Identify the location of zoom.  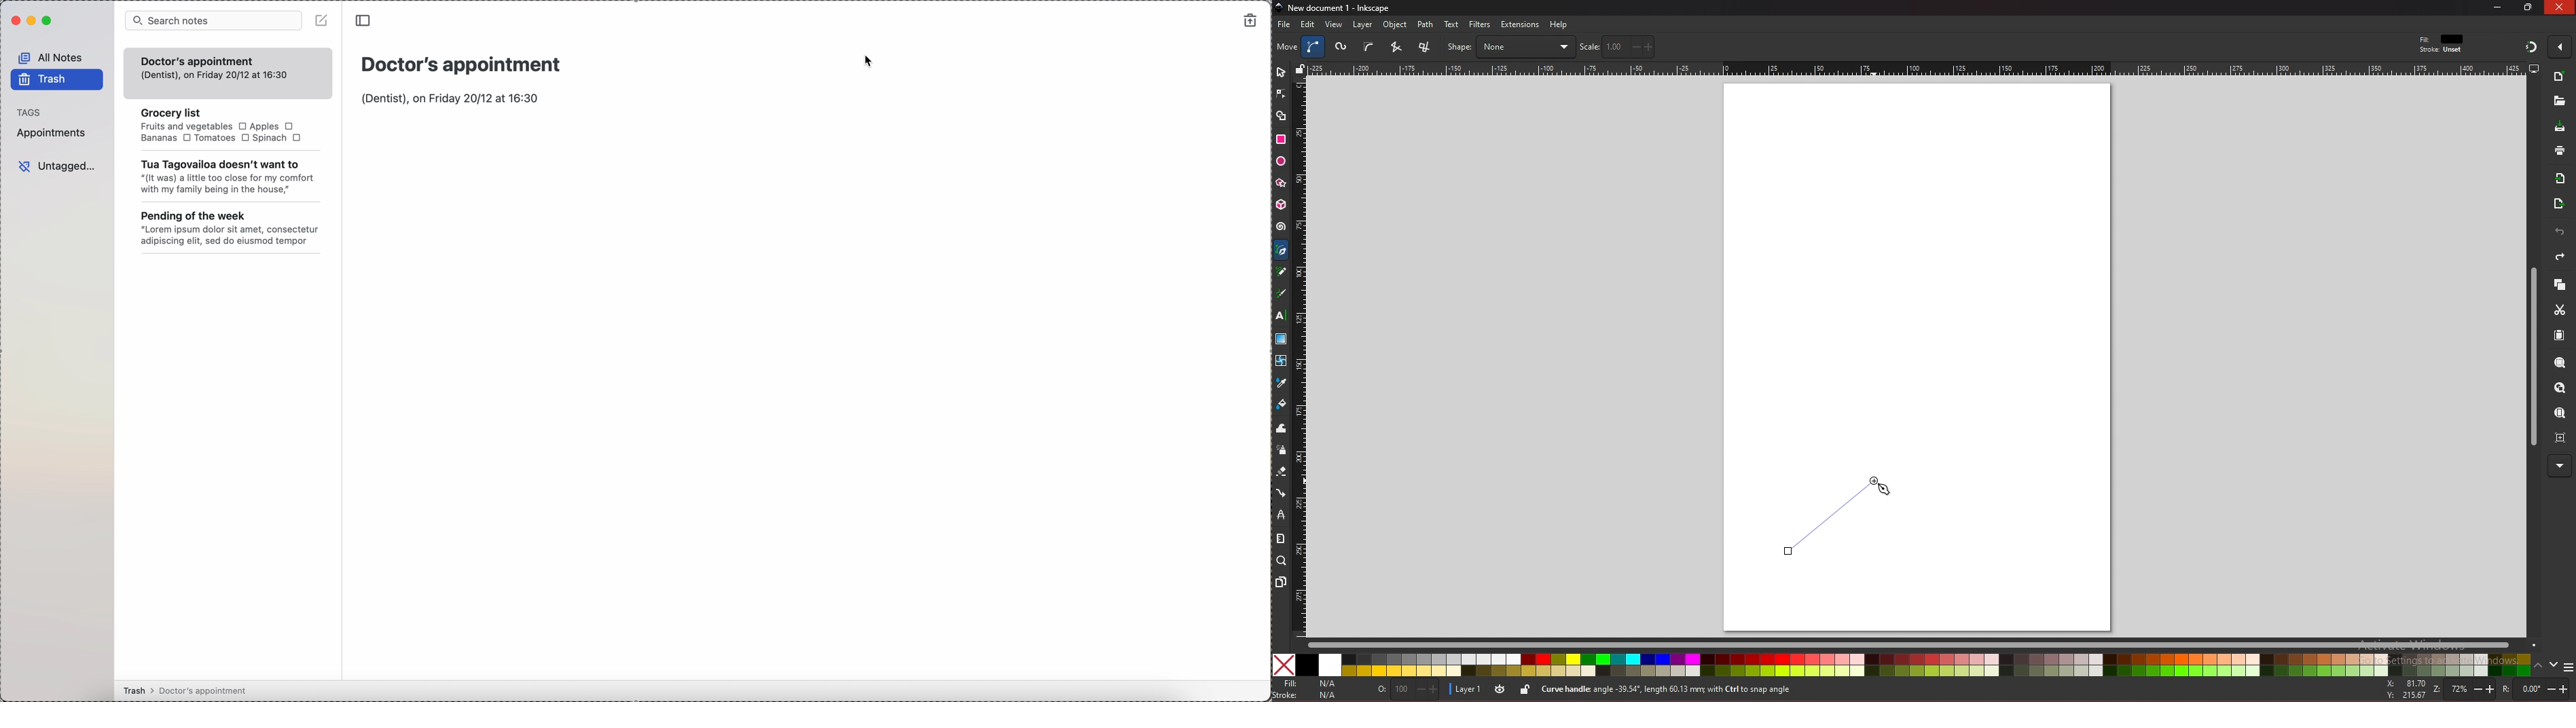
(1282, 560).